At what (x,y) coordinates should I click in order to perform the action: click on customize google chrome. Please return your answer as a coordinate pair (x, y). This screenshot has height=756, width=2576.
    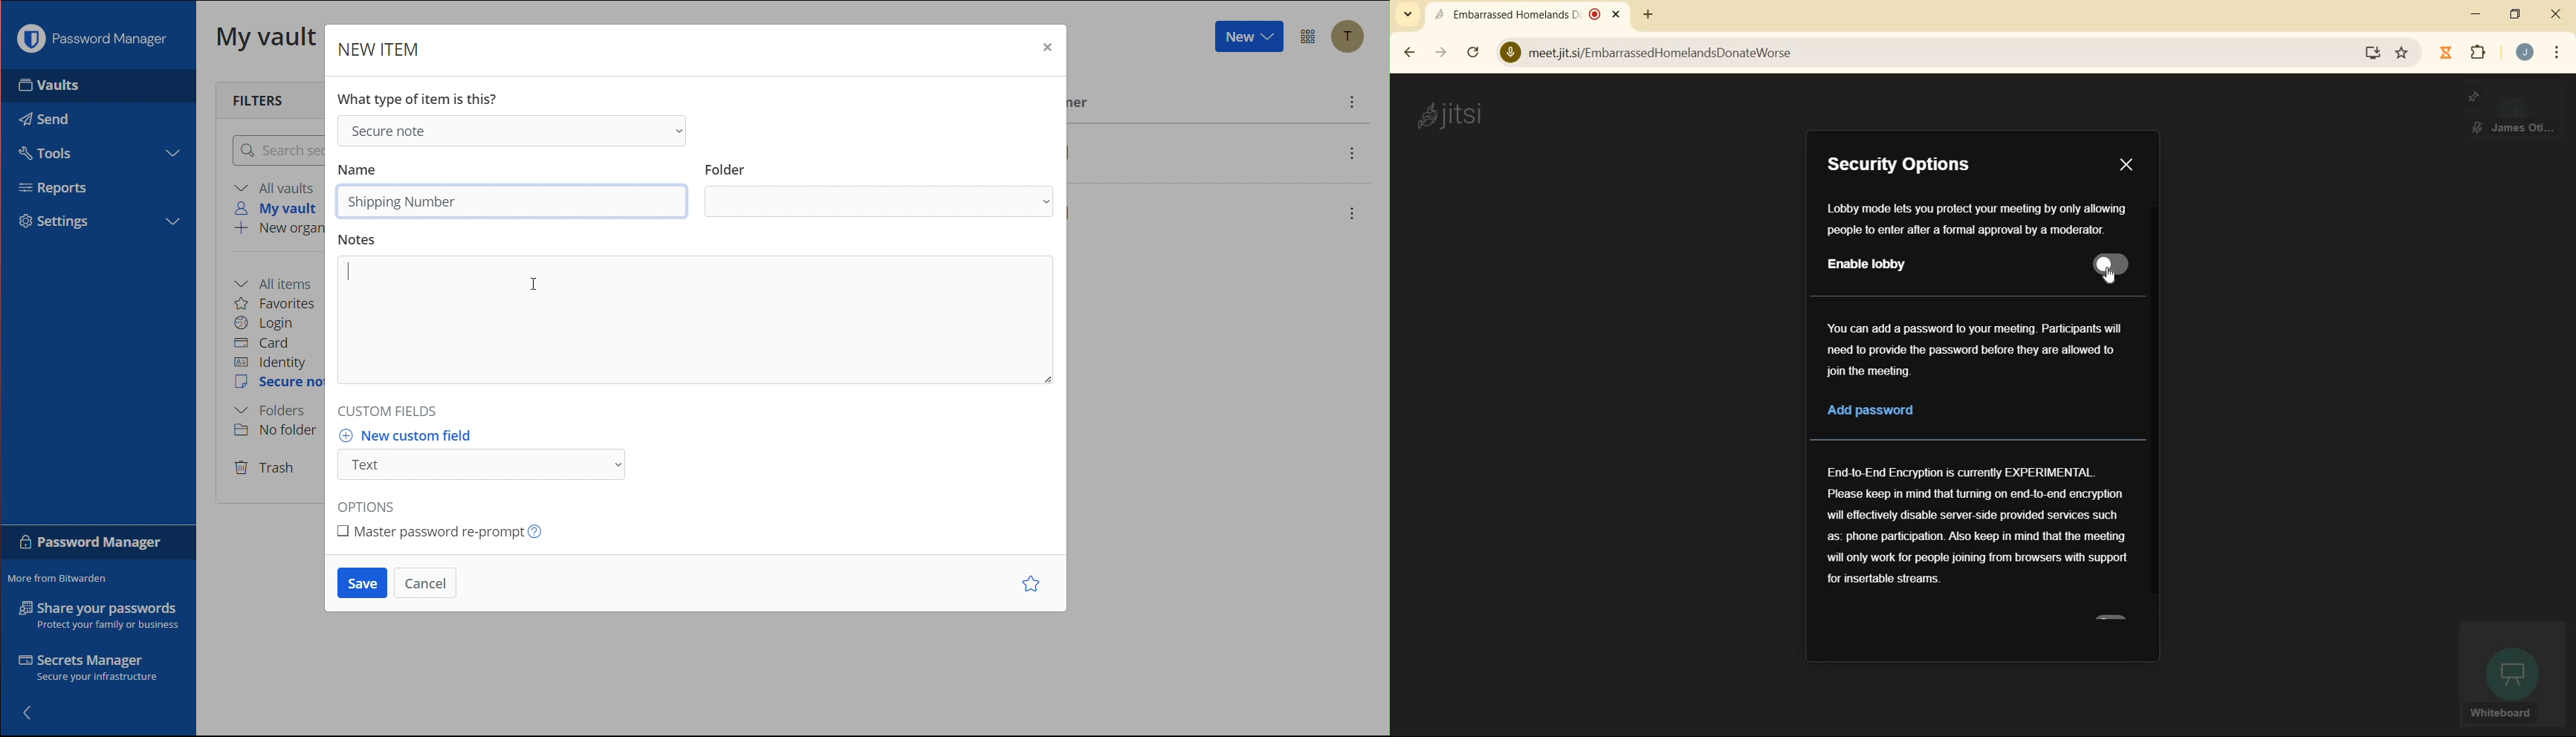
    Looking at the image, I should click on (2556, 53).